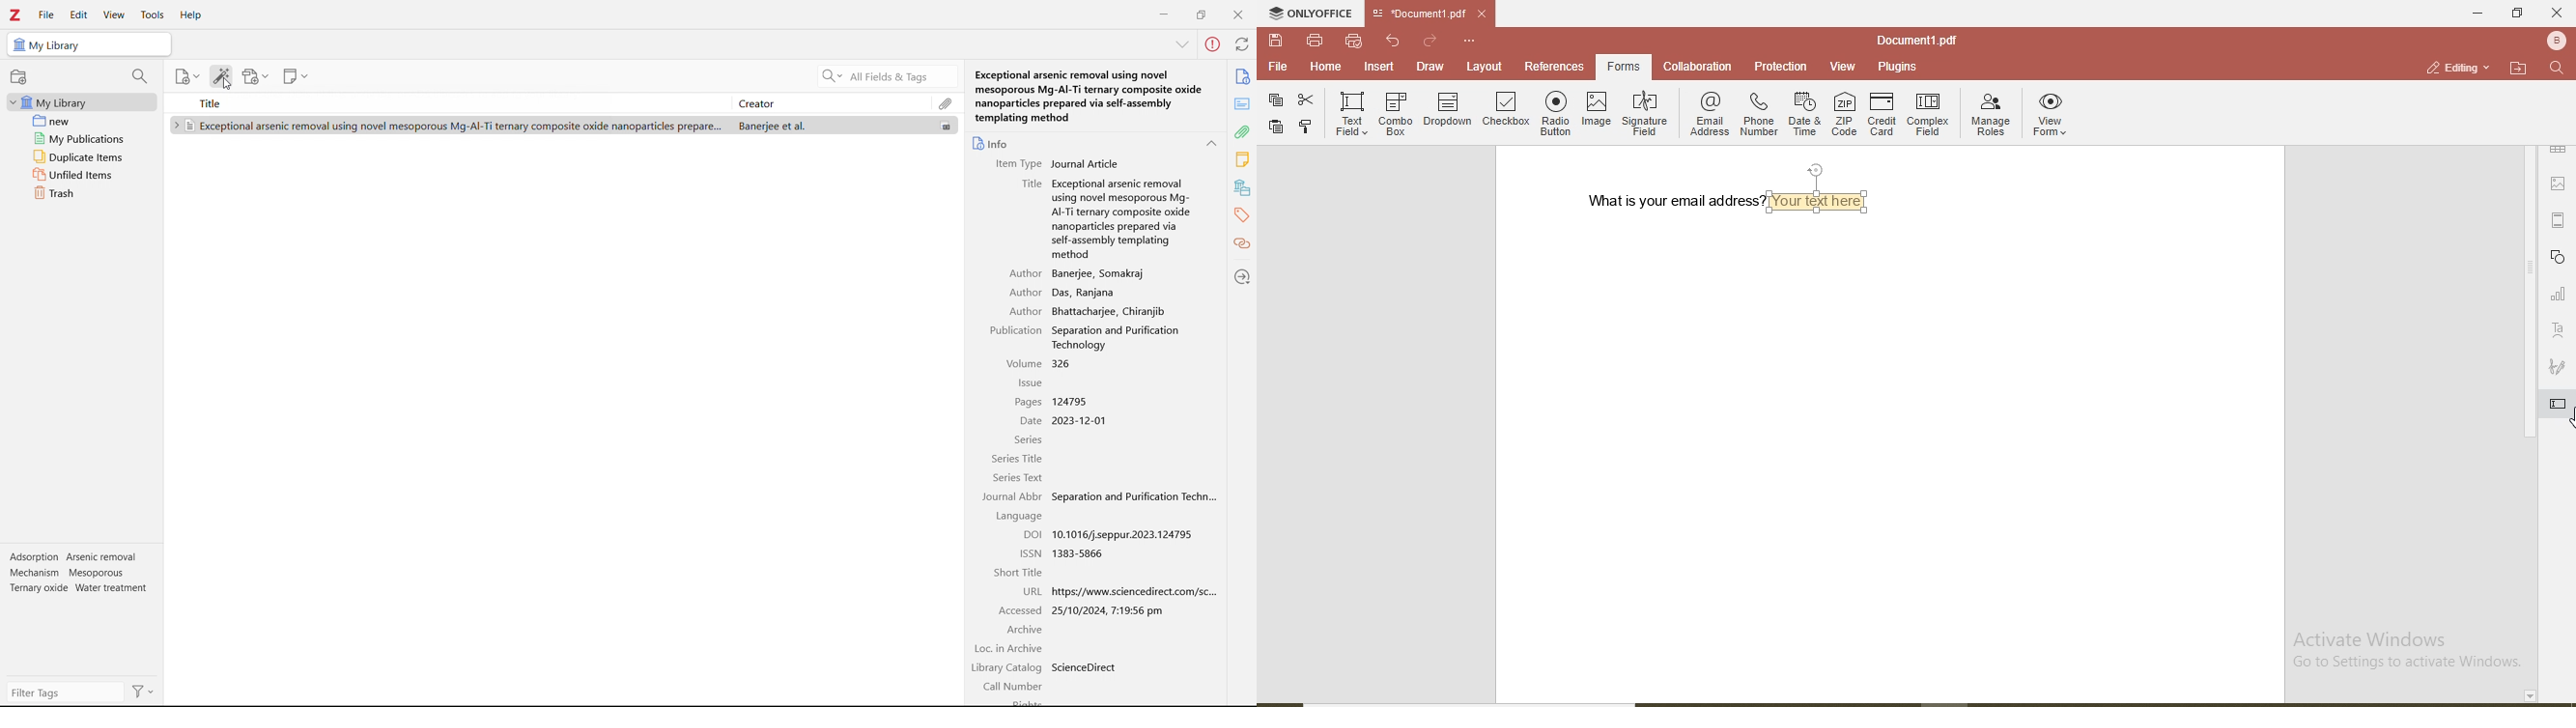 The height and width of the screenshot is (728, 2576). I want to click on user, so click(2555, 40).